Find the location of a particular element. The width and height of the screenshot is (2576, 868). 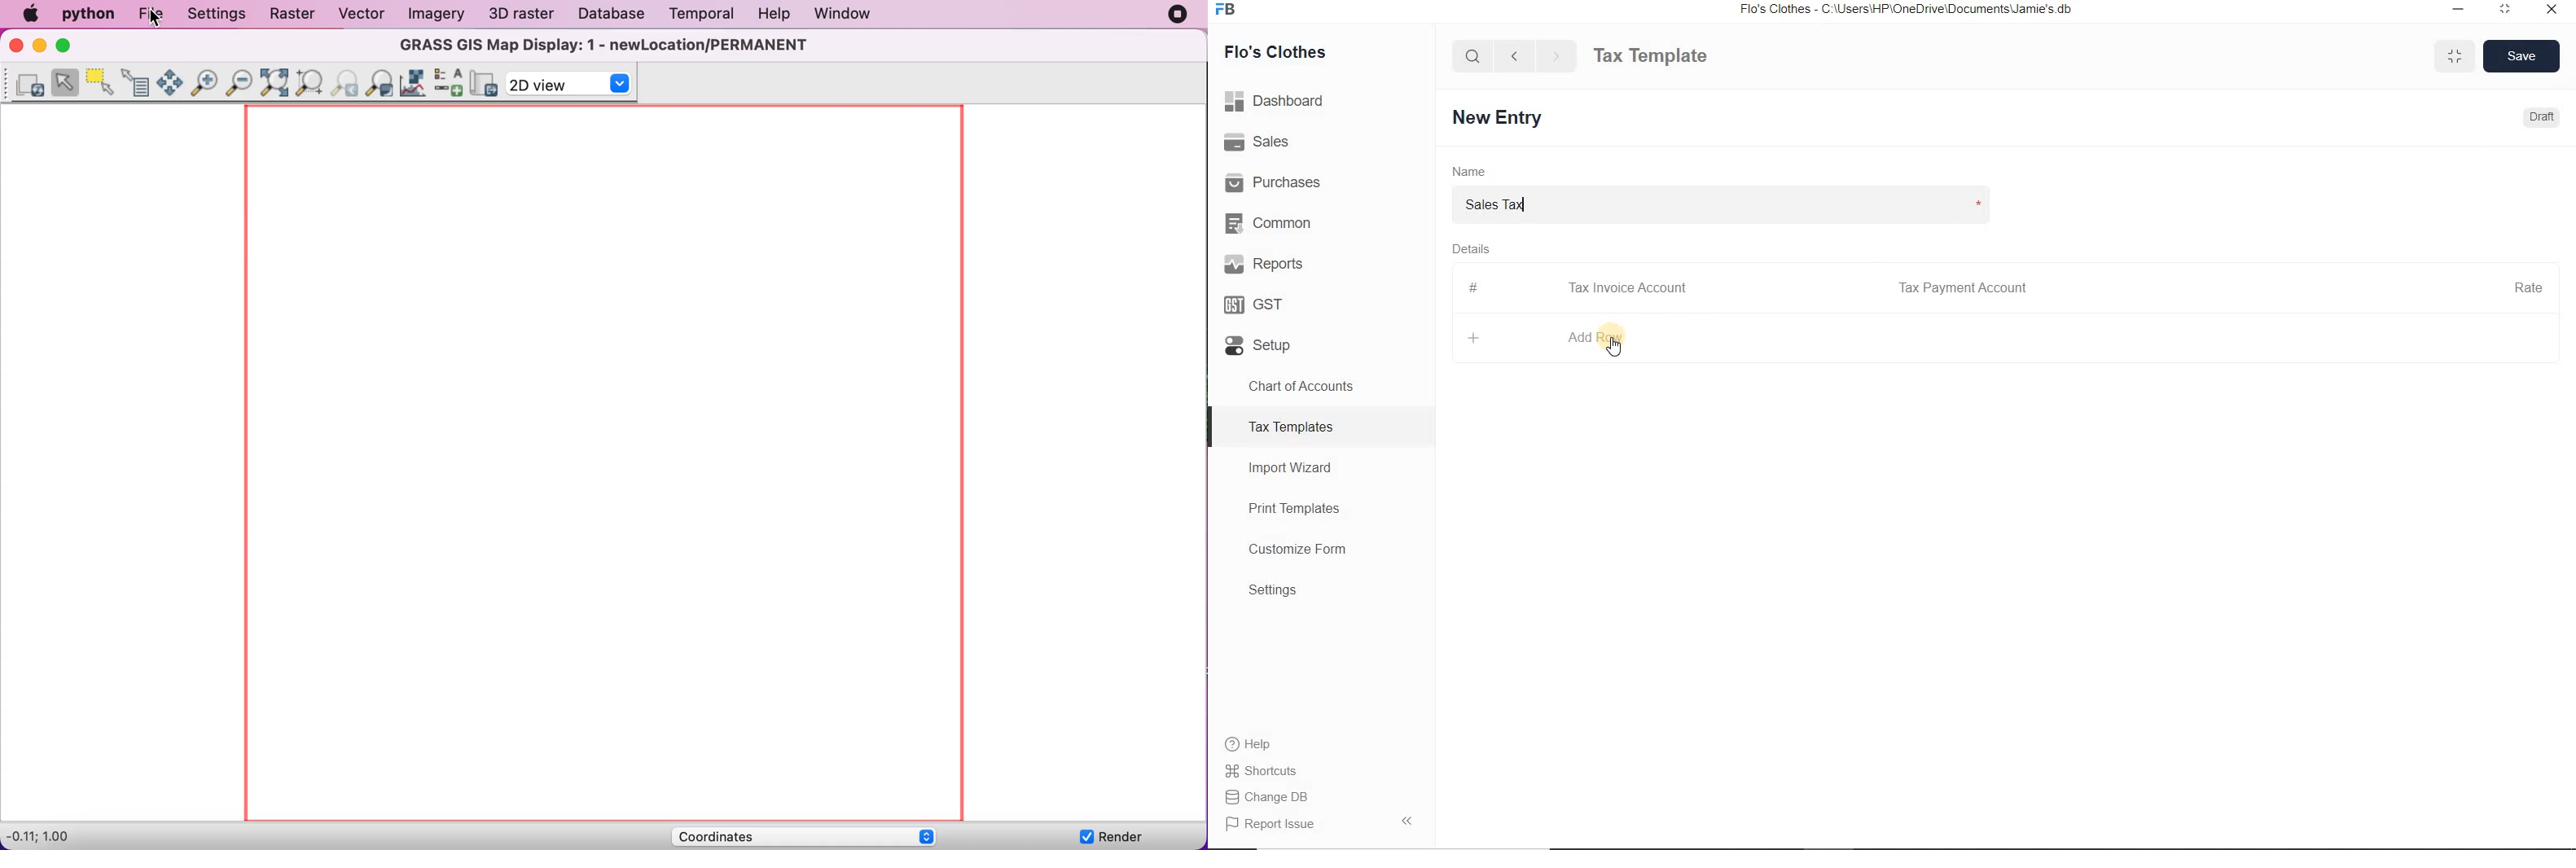

Draft is located at coordinates (2543, 116).